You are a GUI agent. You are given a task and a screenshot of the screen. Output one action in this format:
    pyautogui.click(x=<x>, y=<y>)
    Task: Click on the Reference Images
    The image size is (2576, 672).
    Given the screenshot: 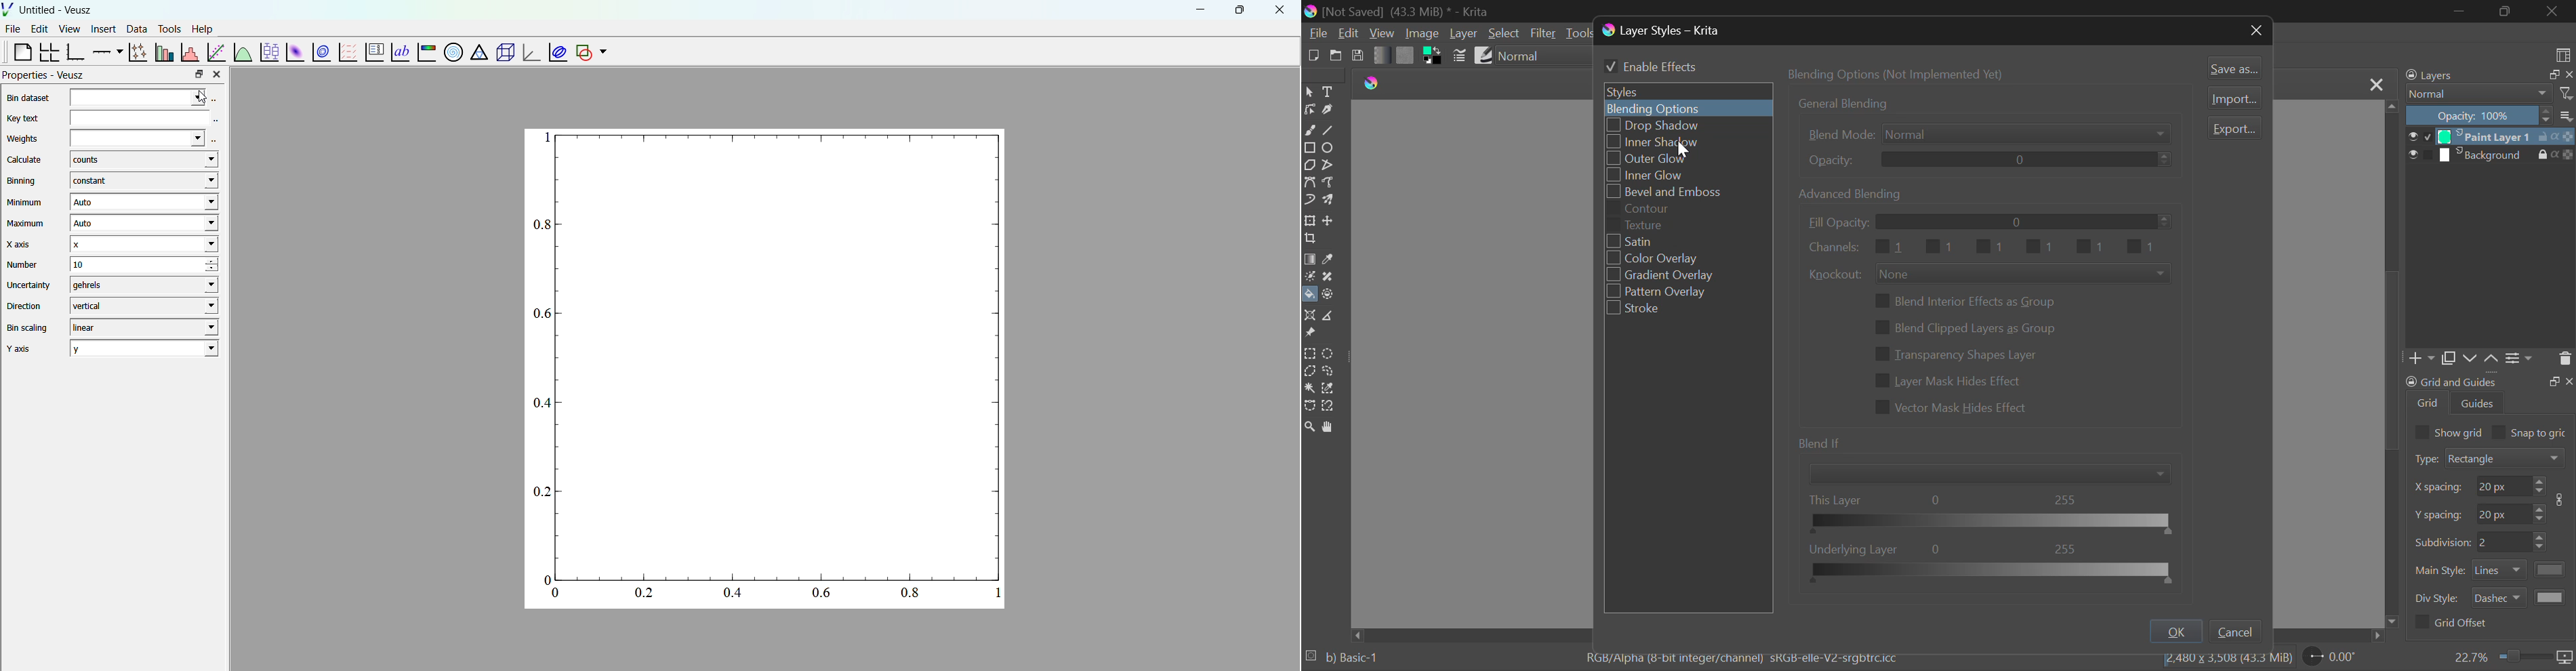 What is the action you would take?
    pyautogui.click(x=1309, y=332)
    